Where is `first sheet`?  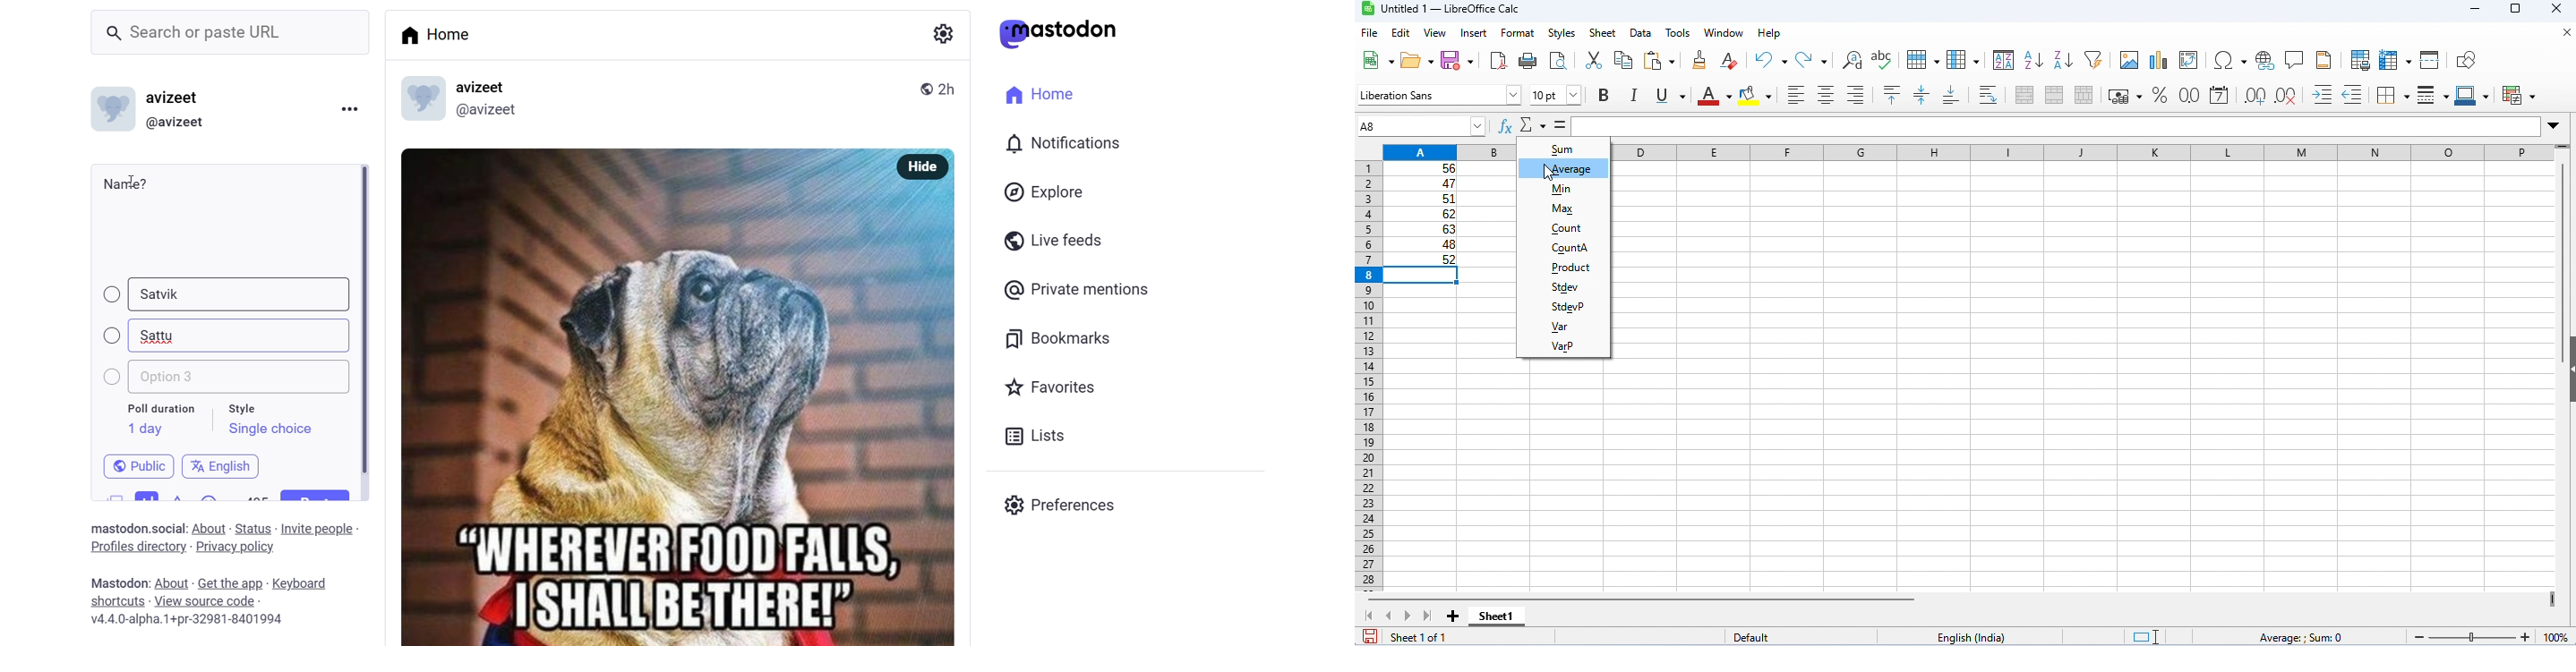 first sheet is located at coordinates (1373, 616).